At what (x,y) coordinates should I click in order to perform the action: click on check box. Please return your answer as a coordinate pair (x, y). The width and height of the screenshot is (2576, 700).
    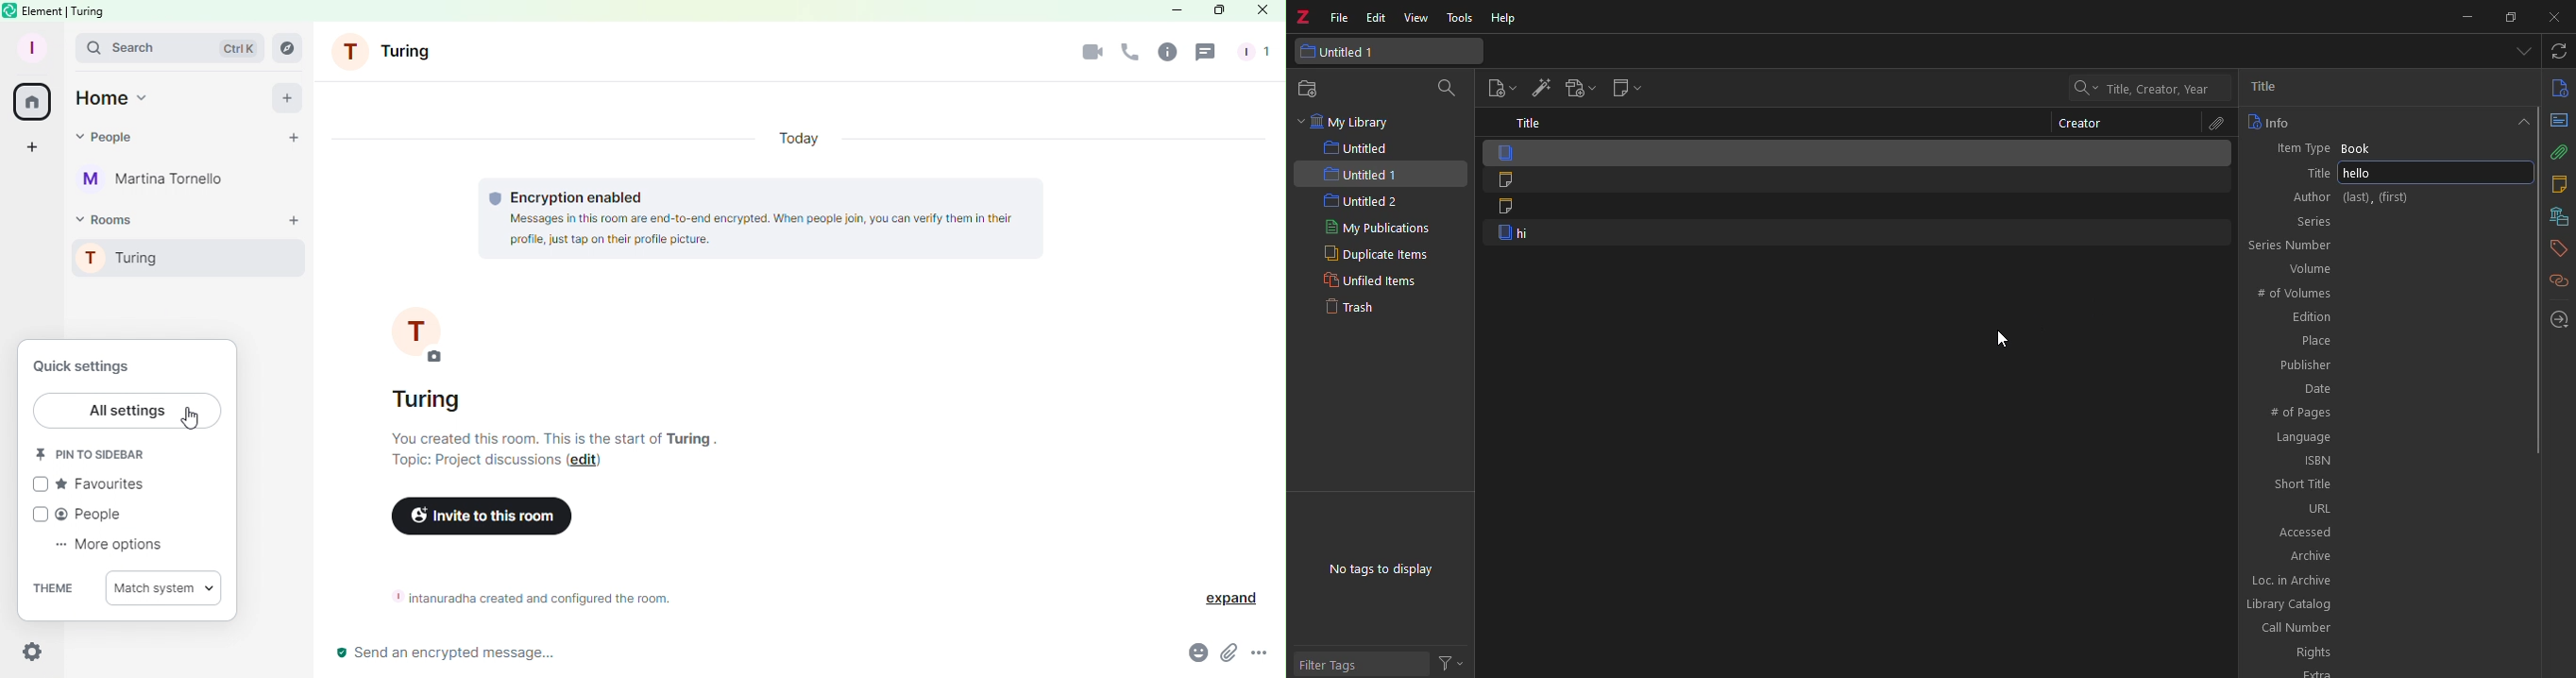
    Looking at the image, I should click on (41, 485).